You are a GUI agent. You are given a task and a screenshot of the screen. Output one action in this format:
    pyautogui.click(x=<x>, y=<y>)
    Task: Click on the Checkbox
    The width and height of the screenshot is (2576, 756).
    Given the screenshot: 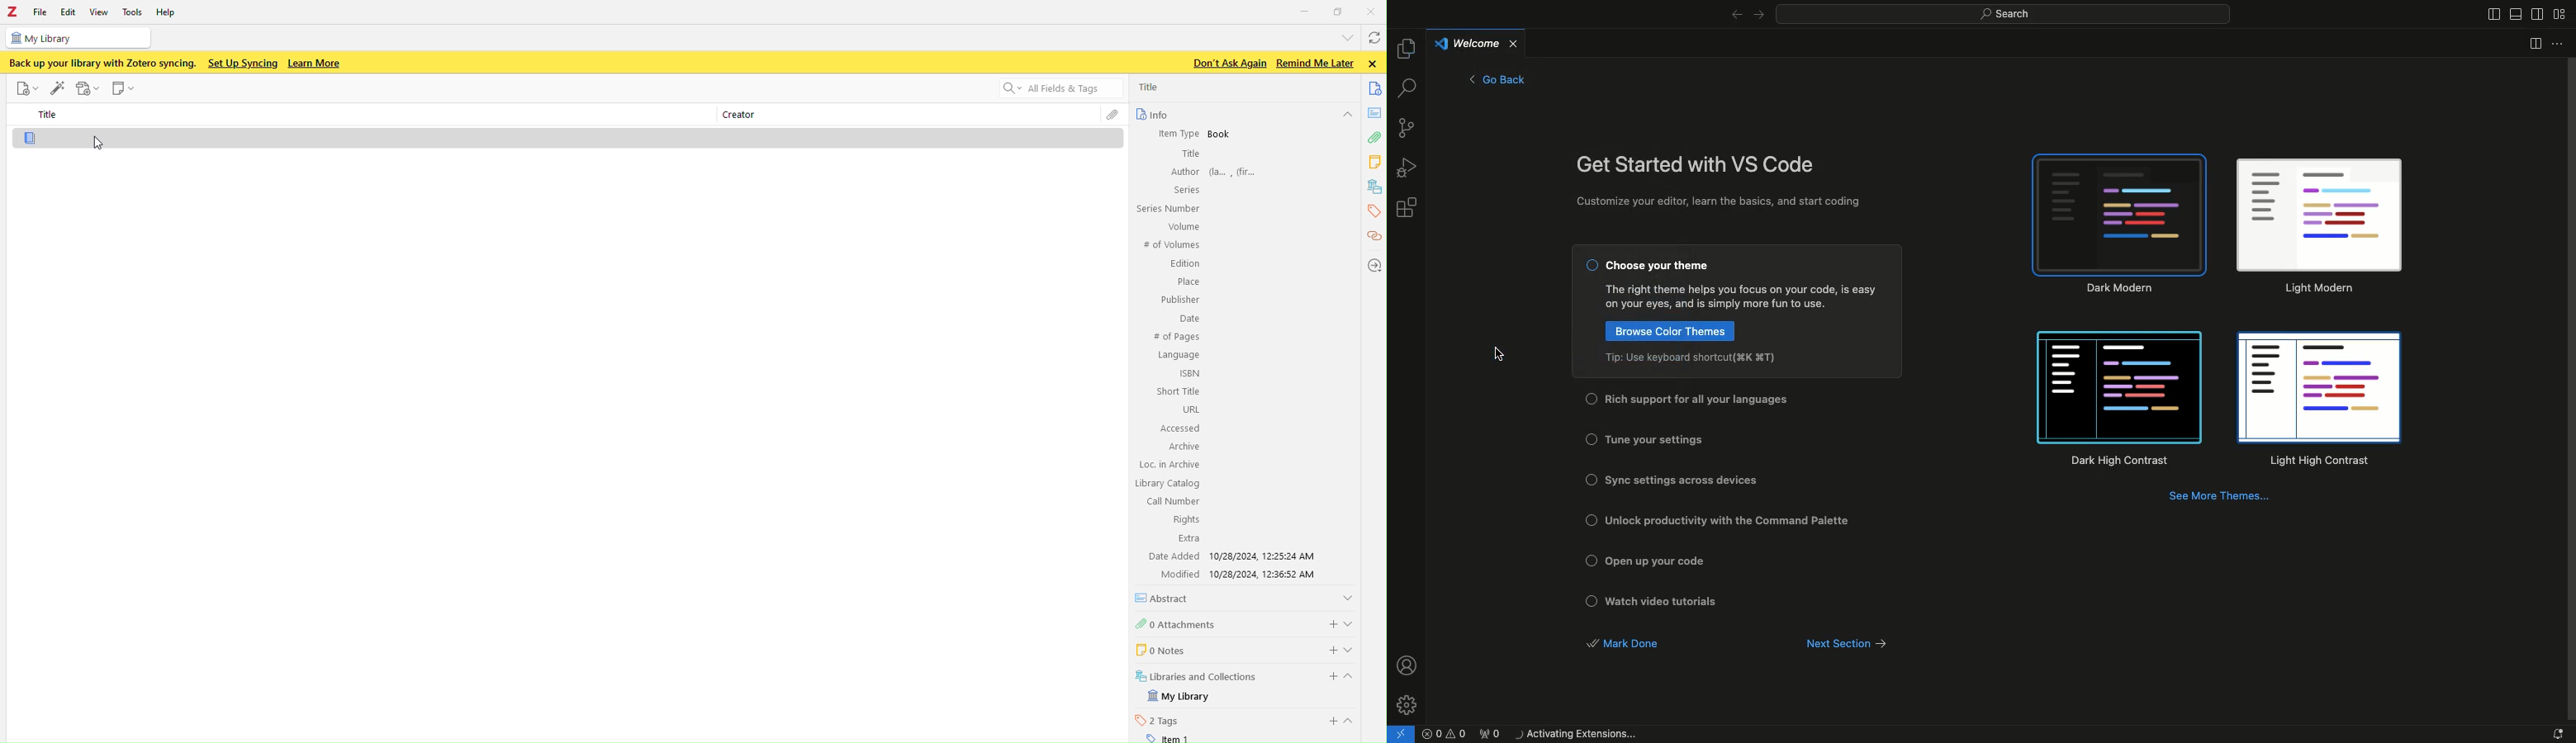 What is the action you would take?
    pyautogui.click(x=1592, y=267)
    